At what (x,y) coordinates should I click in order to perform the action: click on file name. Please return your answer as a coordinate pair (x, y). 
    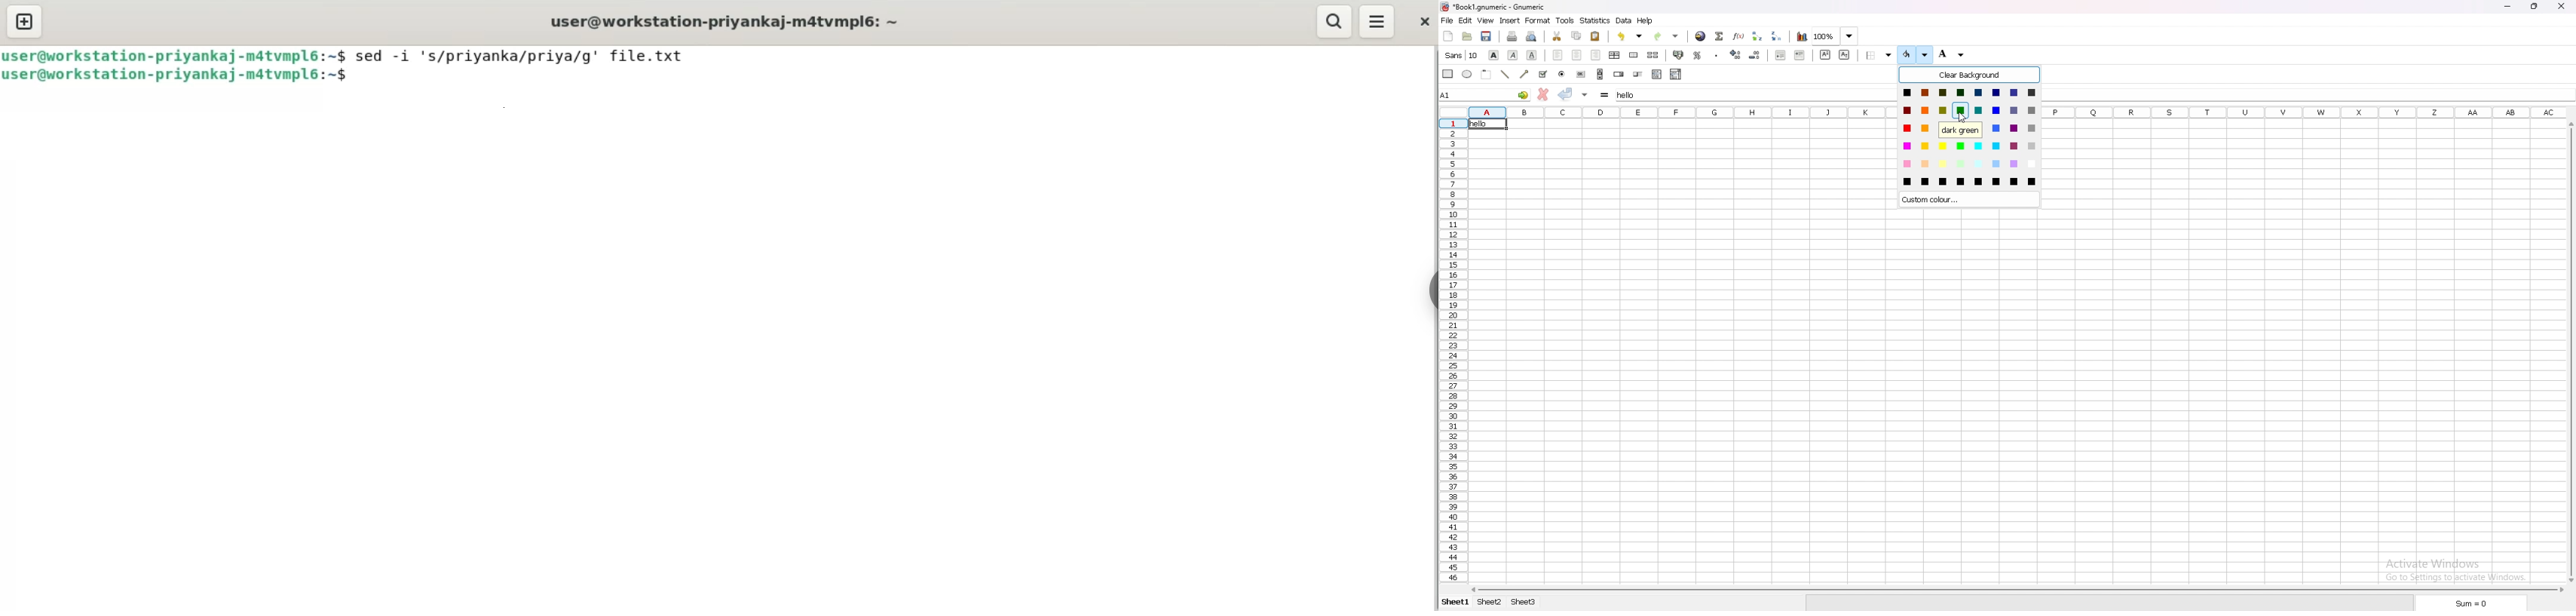
    Looking at the image, I should click on (1495, 7).